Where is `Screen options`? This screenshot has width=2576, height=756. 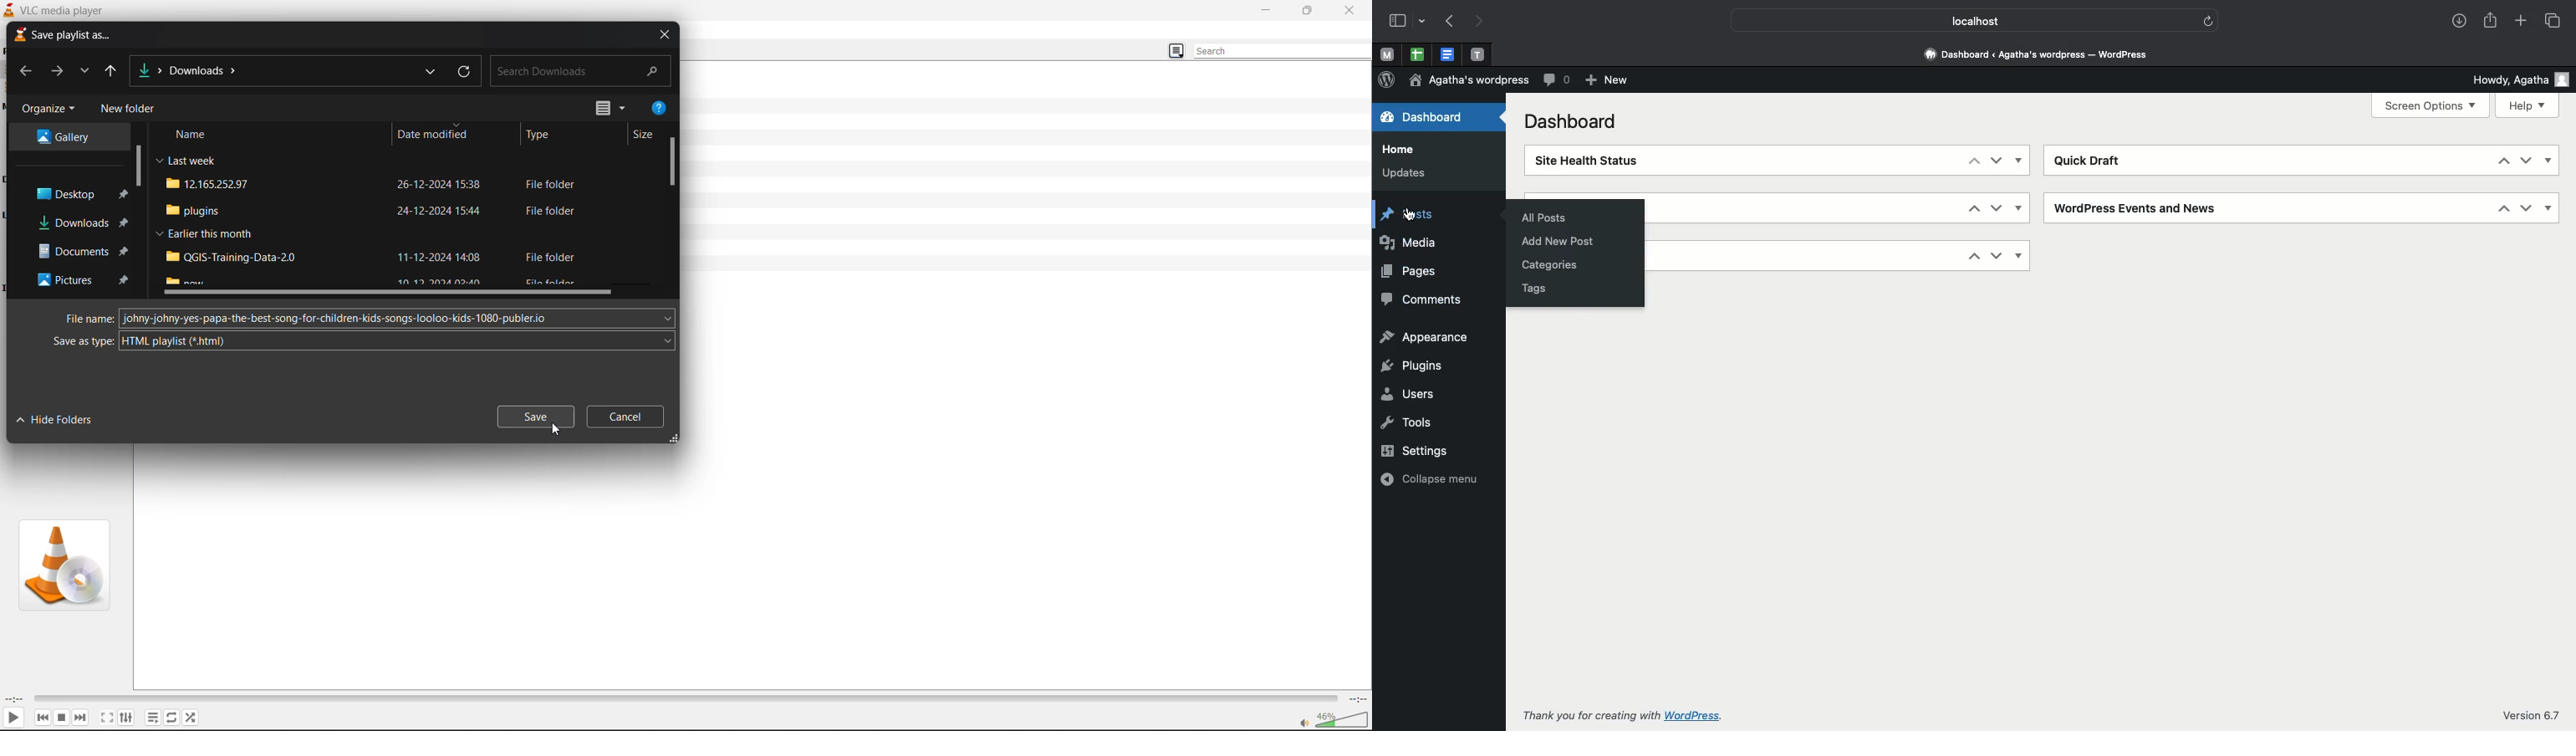 Screen options is located at coordinates (2432, 105).